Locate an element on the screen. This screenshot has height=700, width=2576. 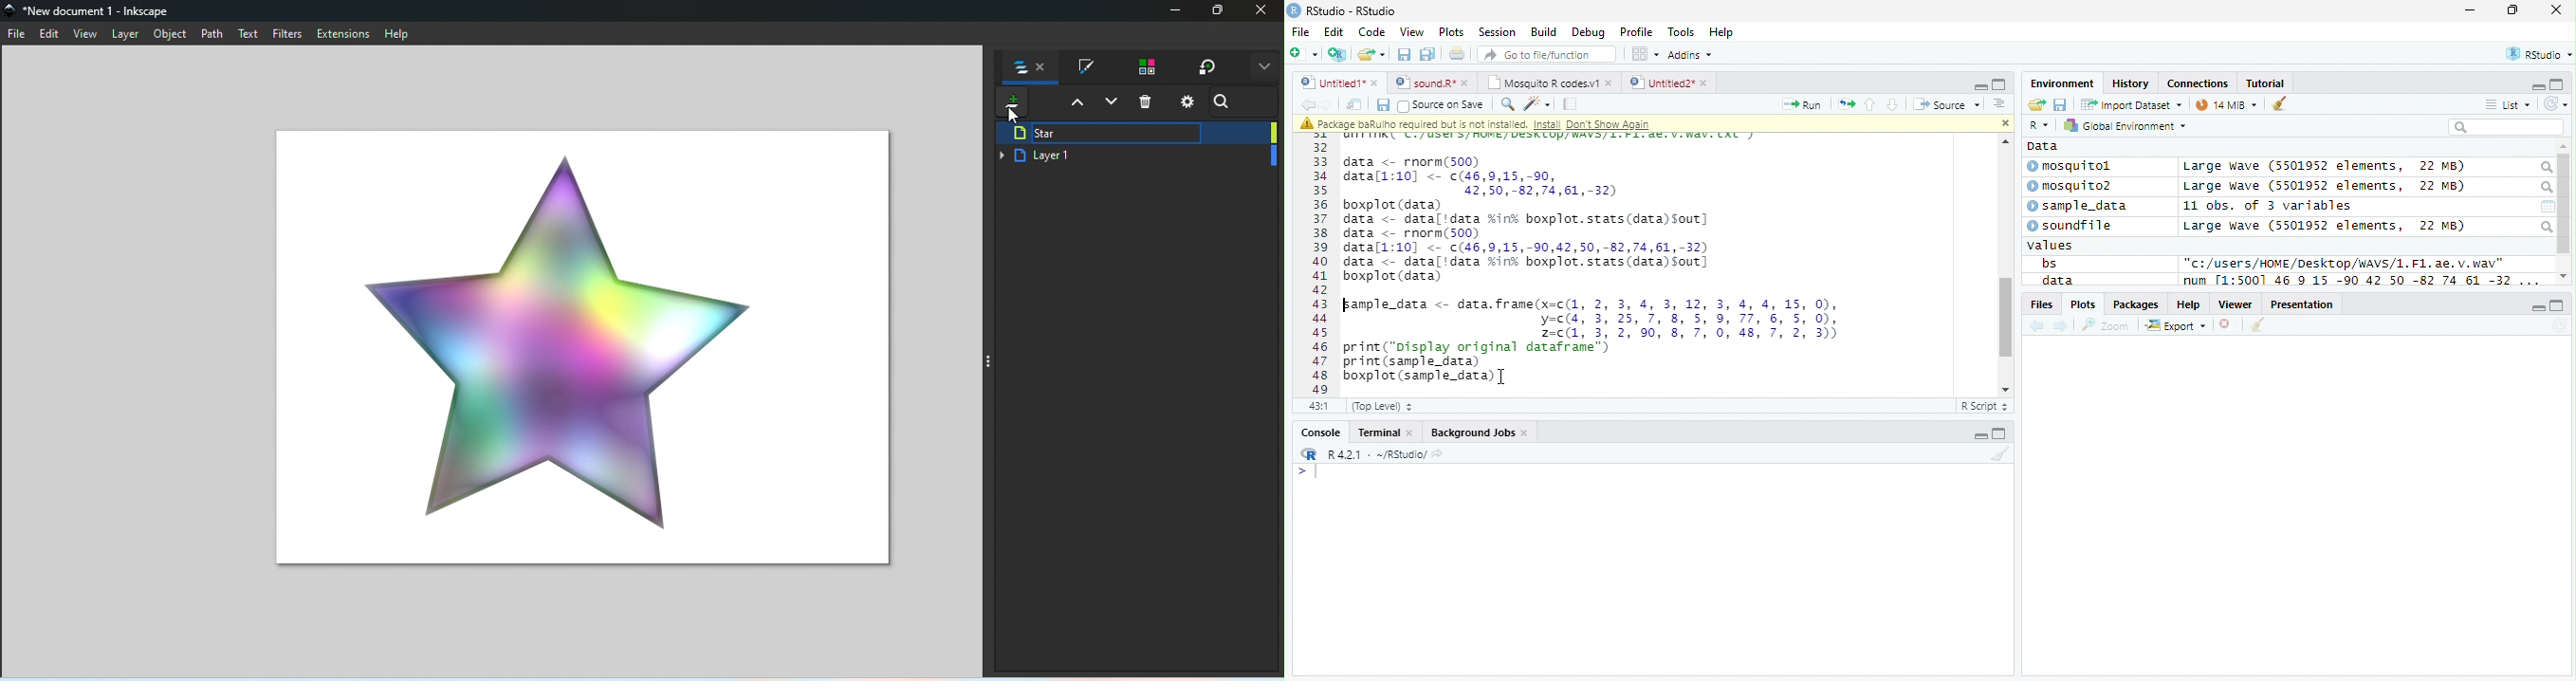
Show in new window is located at coordinates (1354, 105).